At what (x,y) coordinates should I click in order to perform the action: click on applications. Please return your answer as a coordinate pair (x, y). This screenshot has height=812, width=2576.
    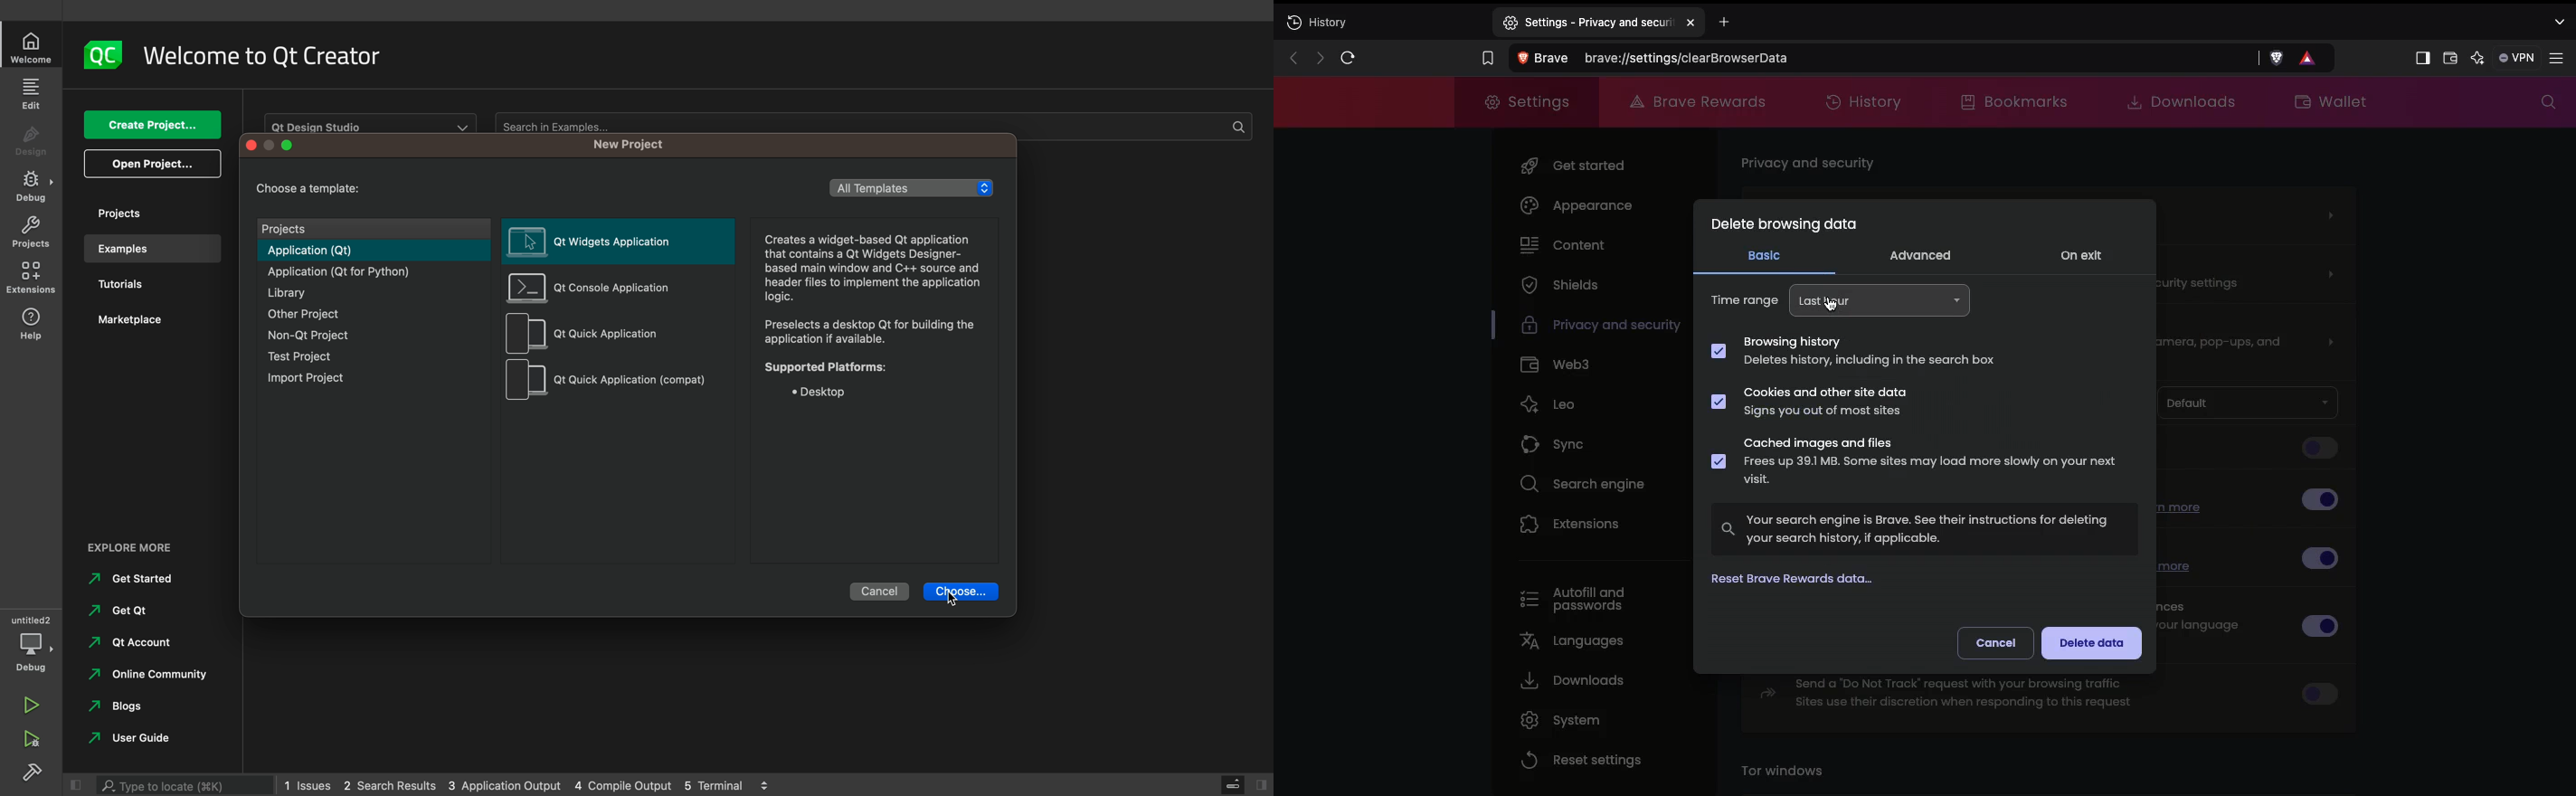
    Looking at the image, I should click on (372, 249).